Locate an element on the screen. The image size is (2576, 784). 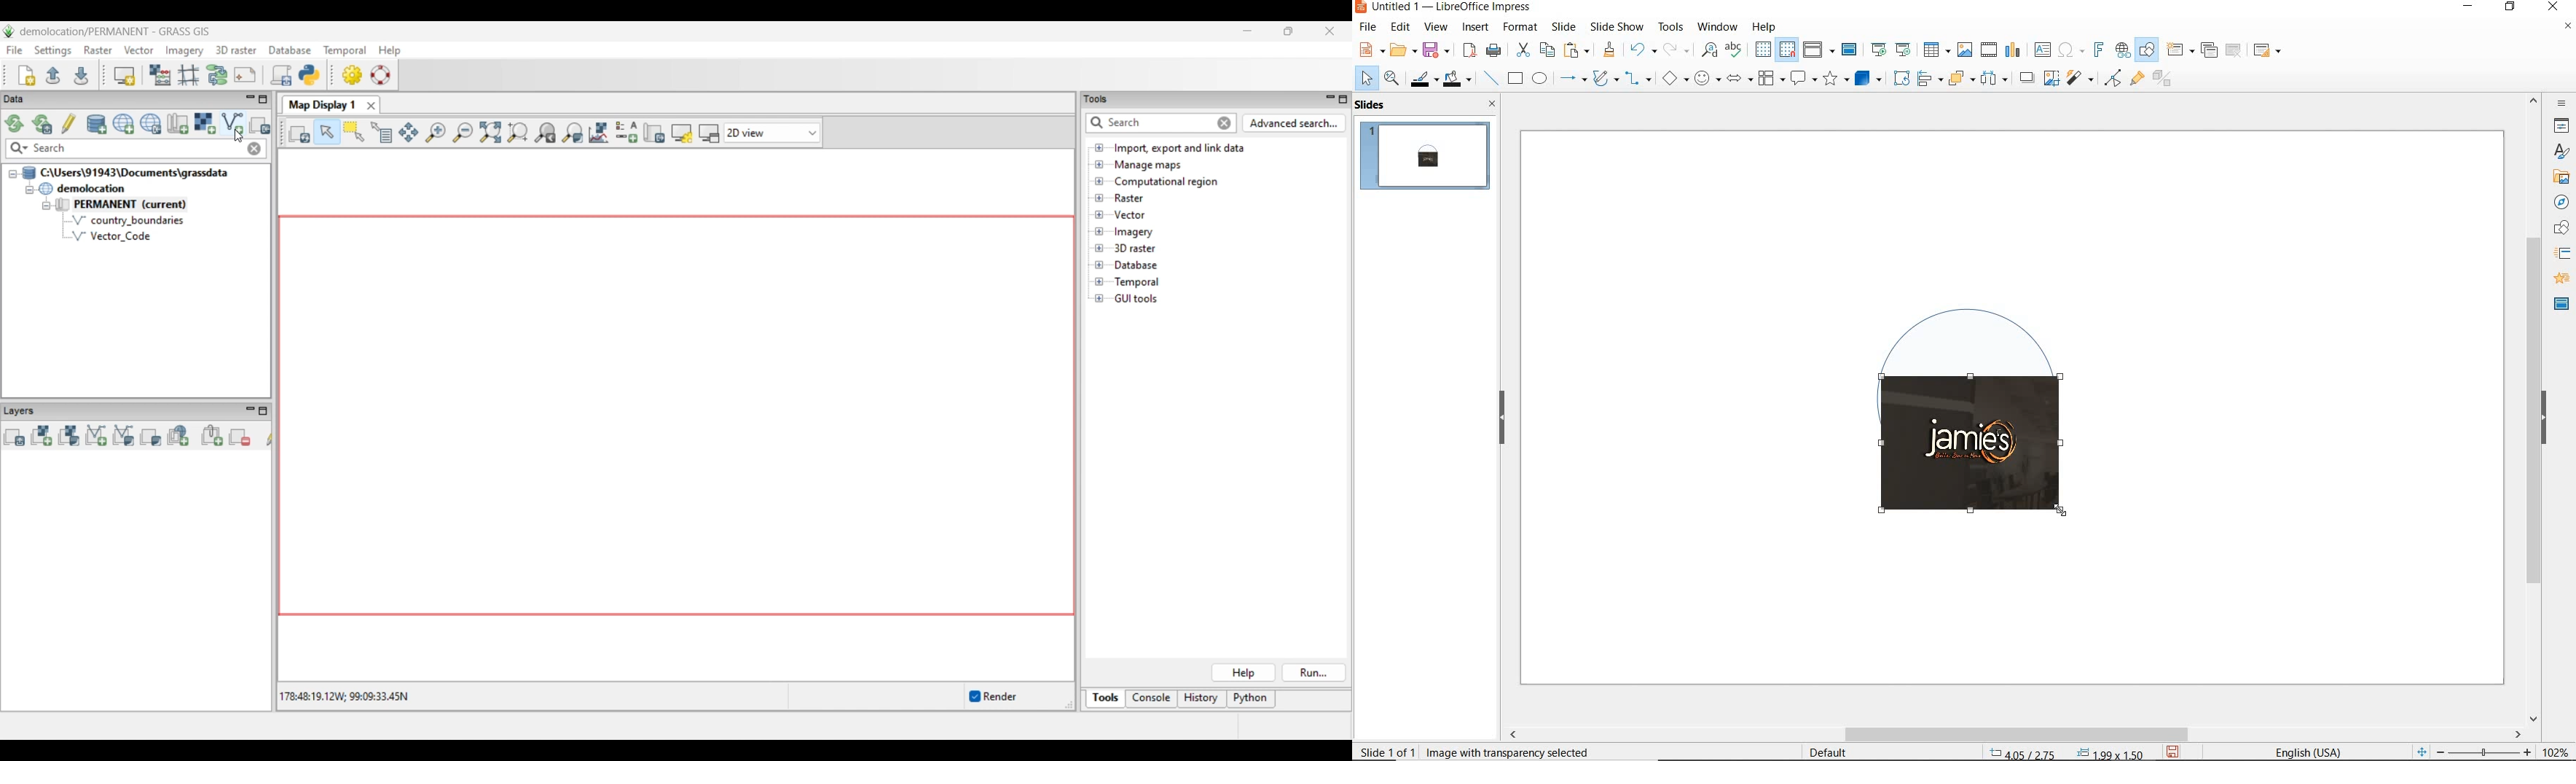
stars and banners is located at coordinates (1835, 80).